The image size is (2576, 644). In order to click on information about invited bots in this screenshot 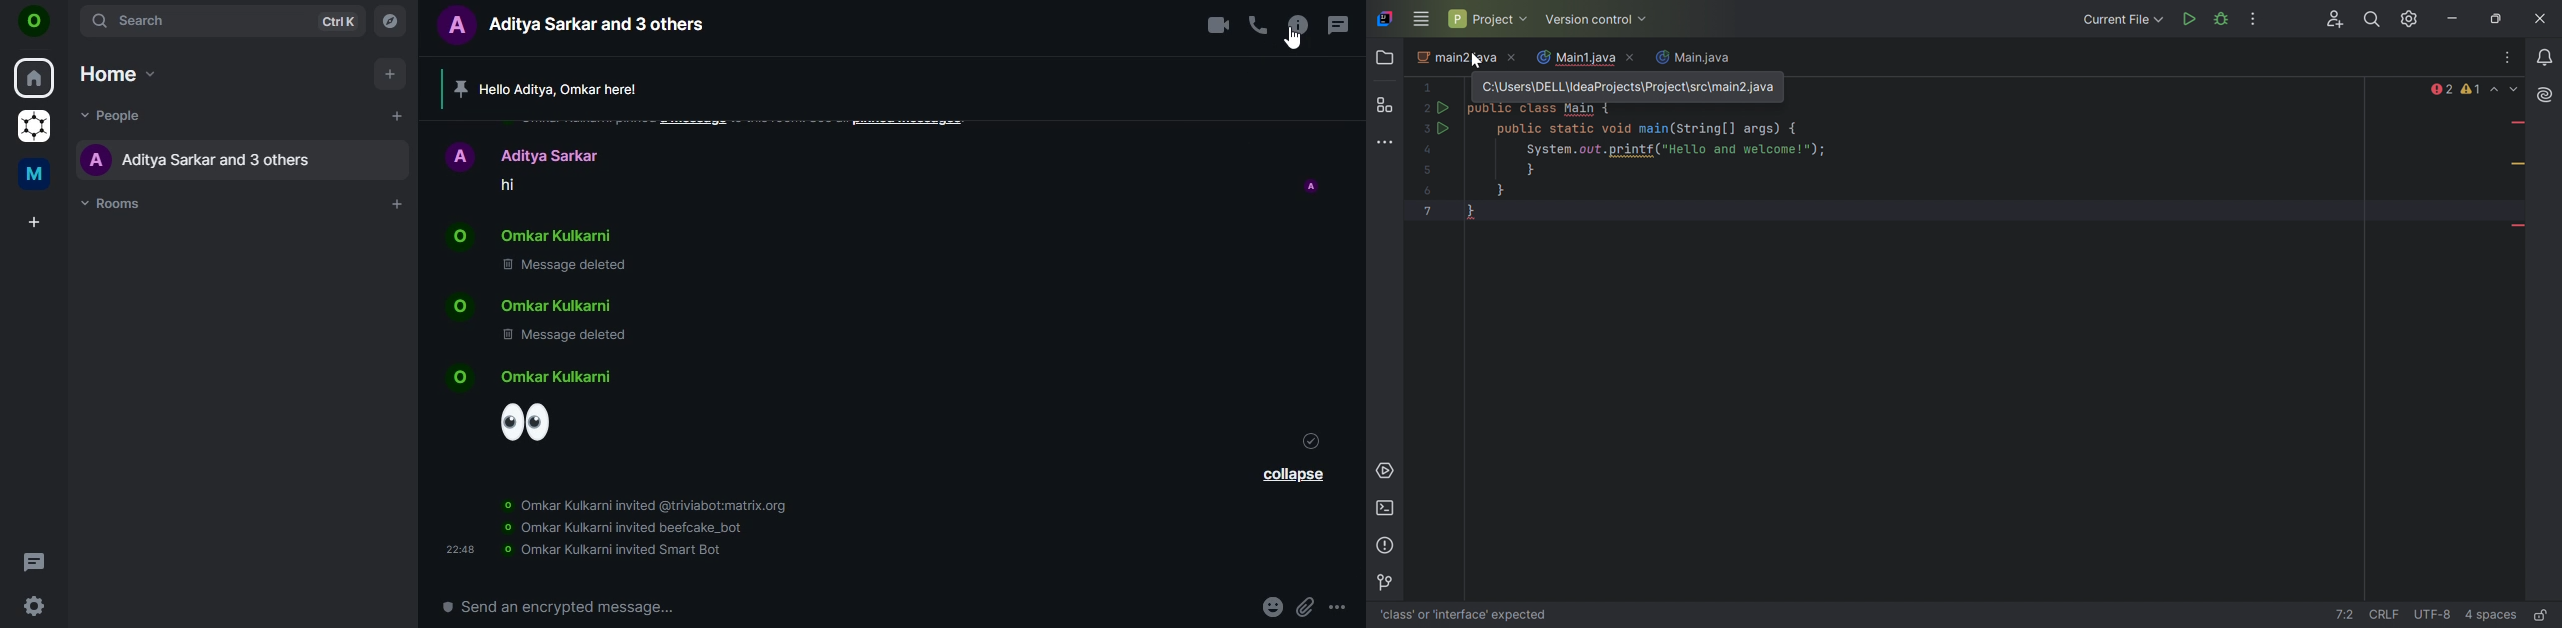, I will do `click(619, 526)`.